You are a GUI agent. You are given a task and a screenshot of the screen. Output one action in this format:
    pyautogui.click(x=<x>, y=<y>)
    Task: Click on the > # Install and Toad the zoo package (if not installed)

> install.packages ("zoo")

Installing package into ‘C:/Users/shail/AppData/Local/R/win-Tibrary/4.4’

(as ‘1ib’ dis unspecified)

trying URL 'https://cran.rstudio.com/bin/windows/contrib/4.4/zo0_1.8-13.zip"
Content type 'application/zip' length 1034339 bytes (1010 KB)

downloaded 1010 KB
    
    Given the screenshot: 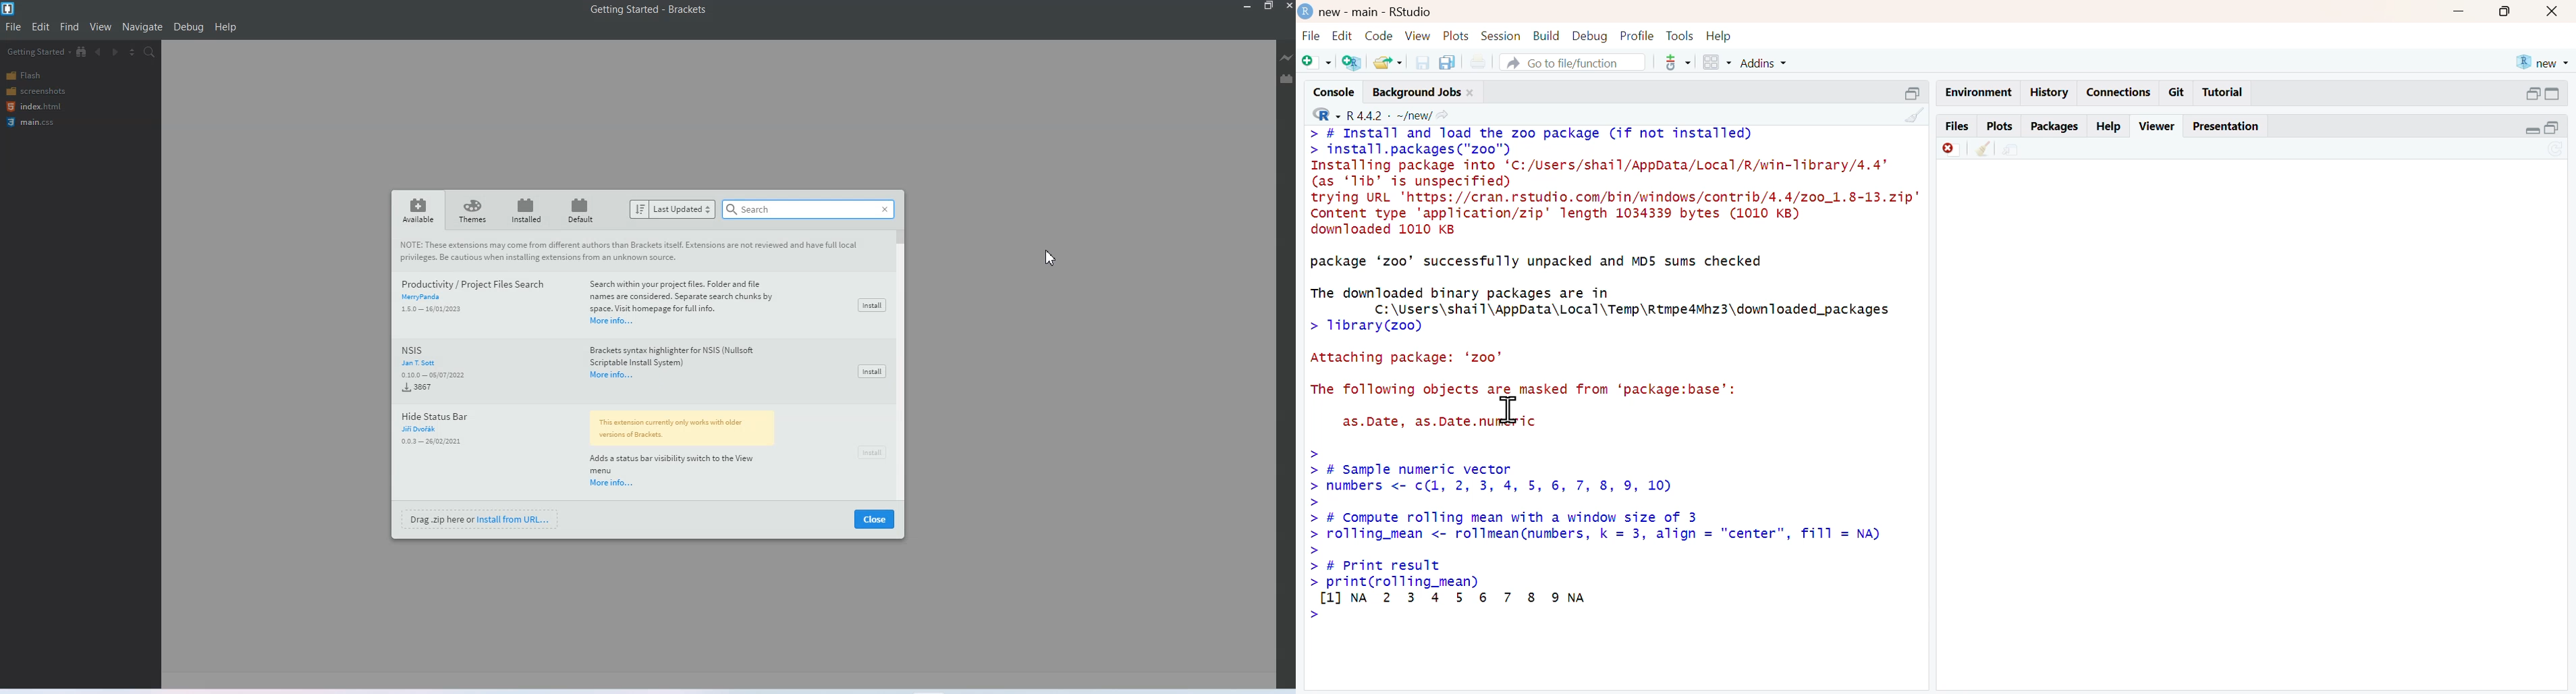 What is the action you would take?
    pyautogui.click(x=1615, y=182)
    